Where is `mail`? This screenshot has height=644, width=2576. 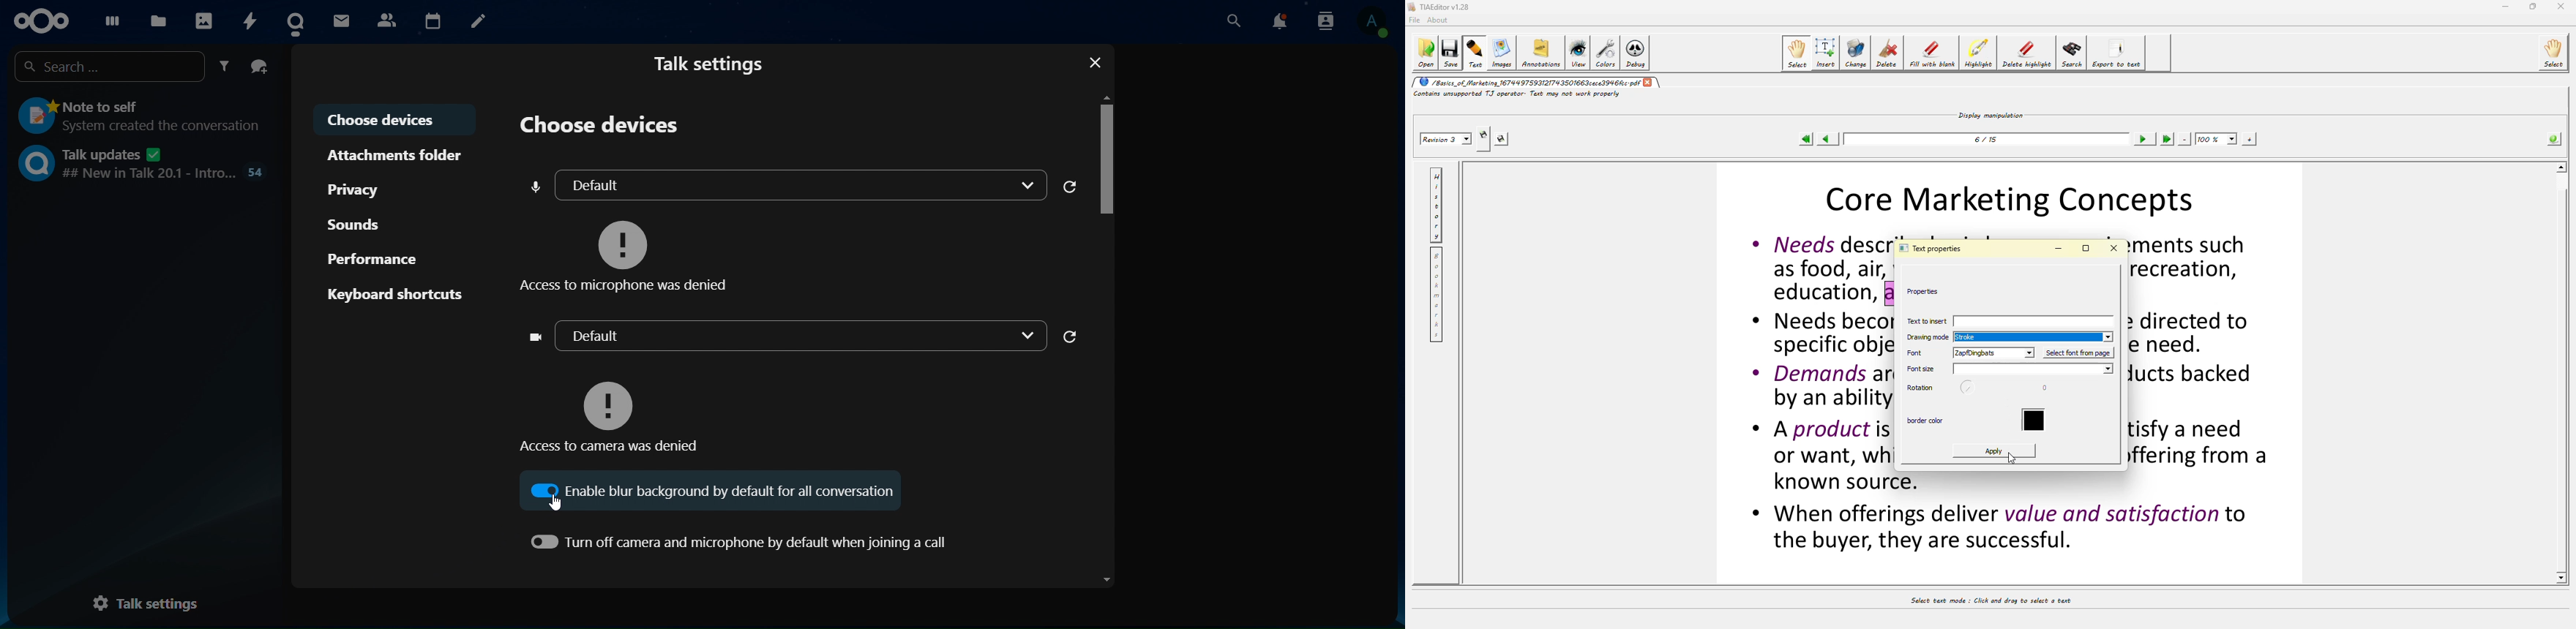 mail is located at coordinates (340, 19).